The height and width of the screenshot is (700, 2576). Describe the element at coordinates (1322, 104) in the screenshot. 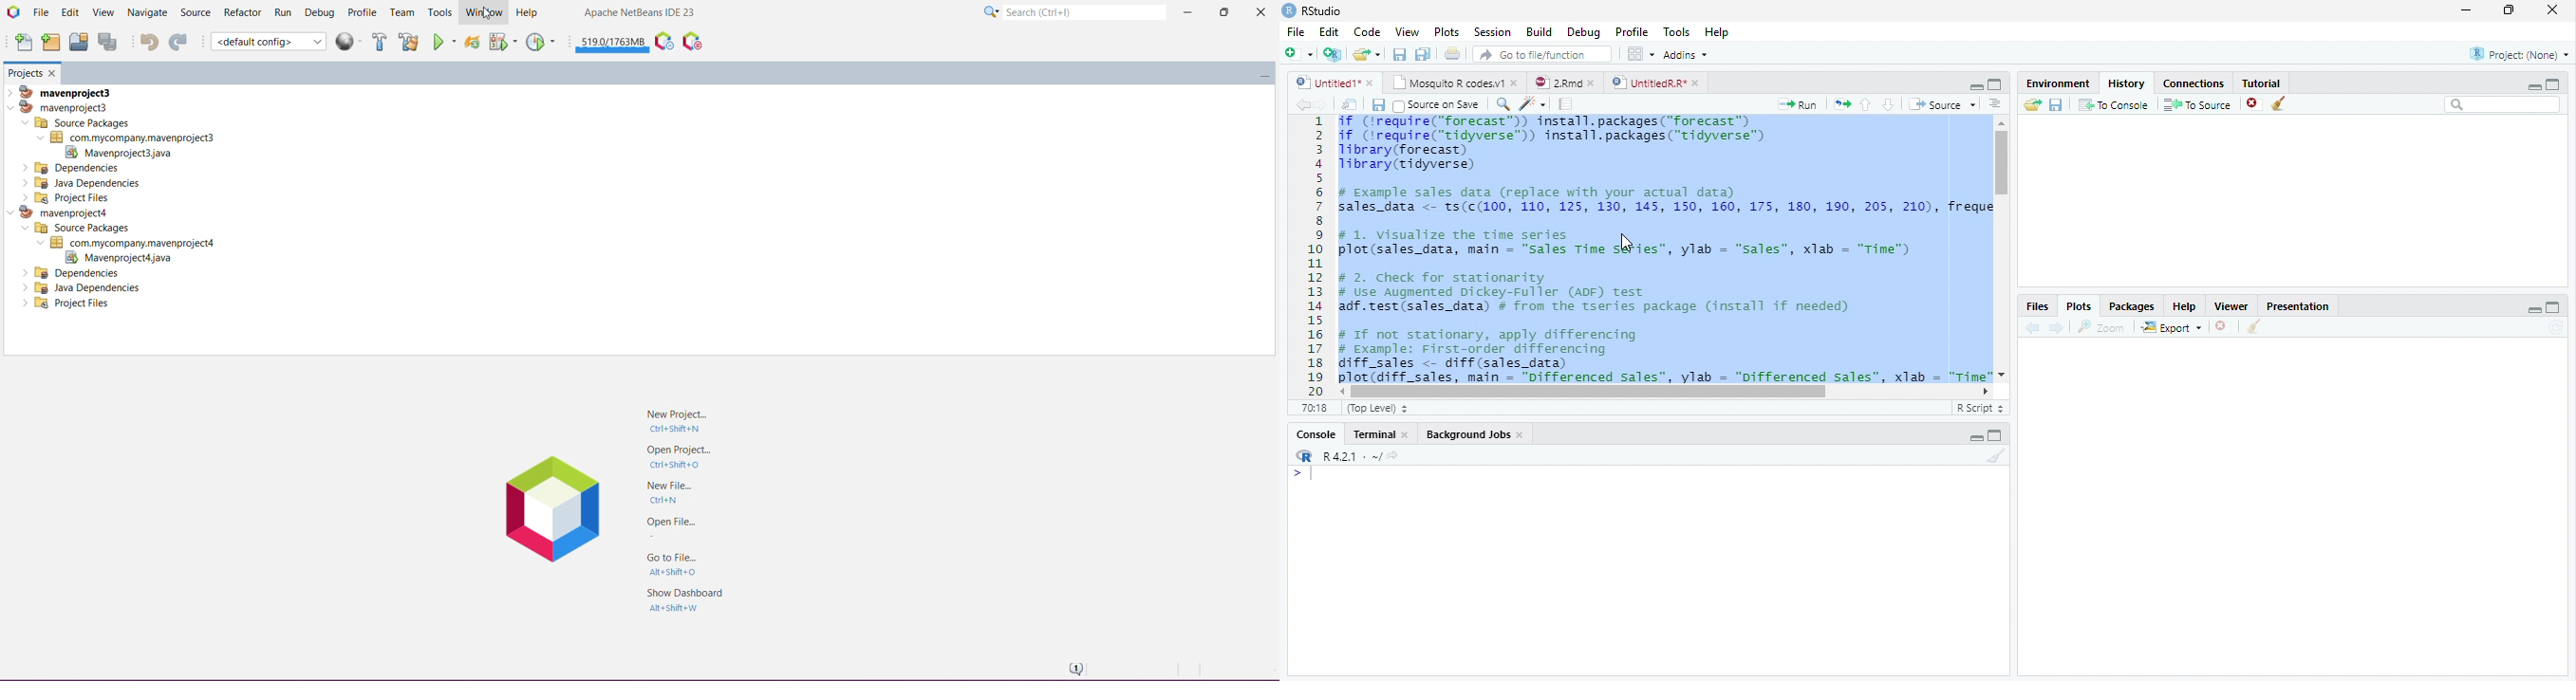

I see `Next` at that location.